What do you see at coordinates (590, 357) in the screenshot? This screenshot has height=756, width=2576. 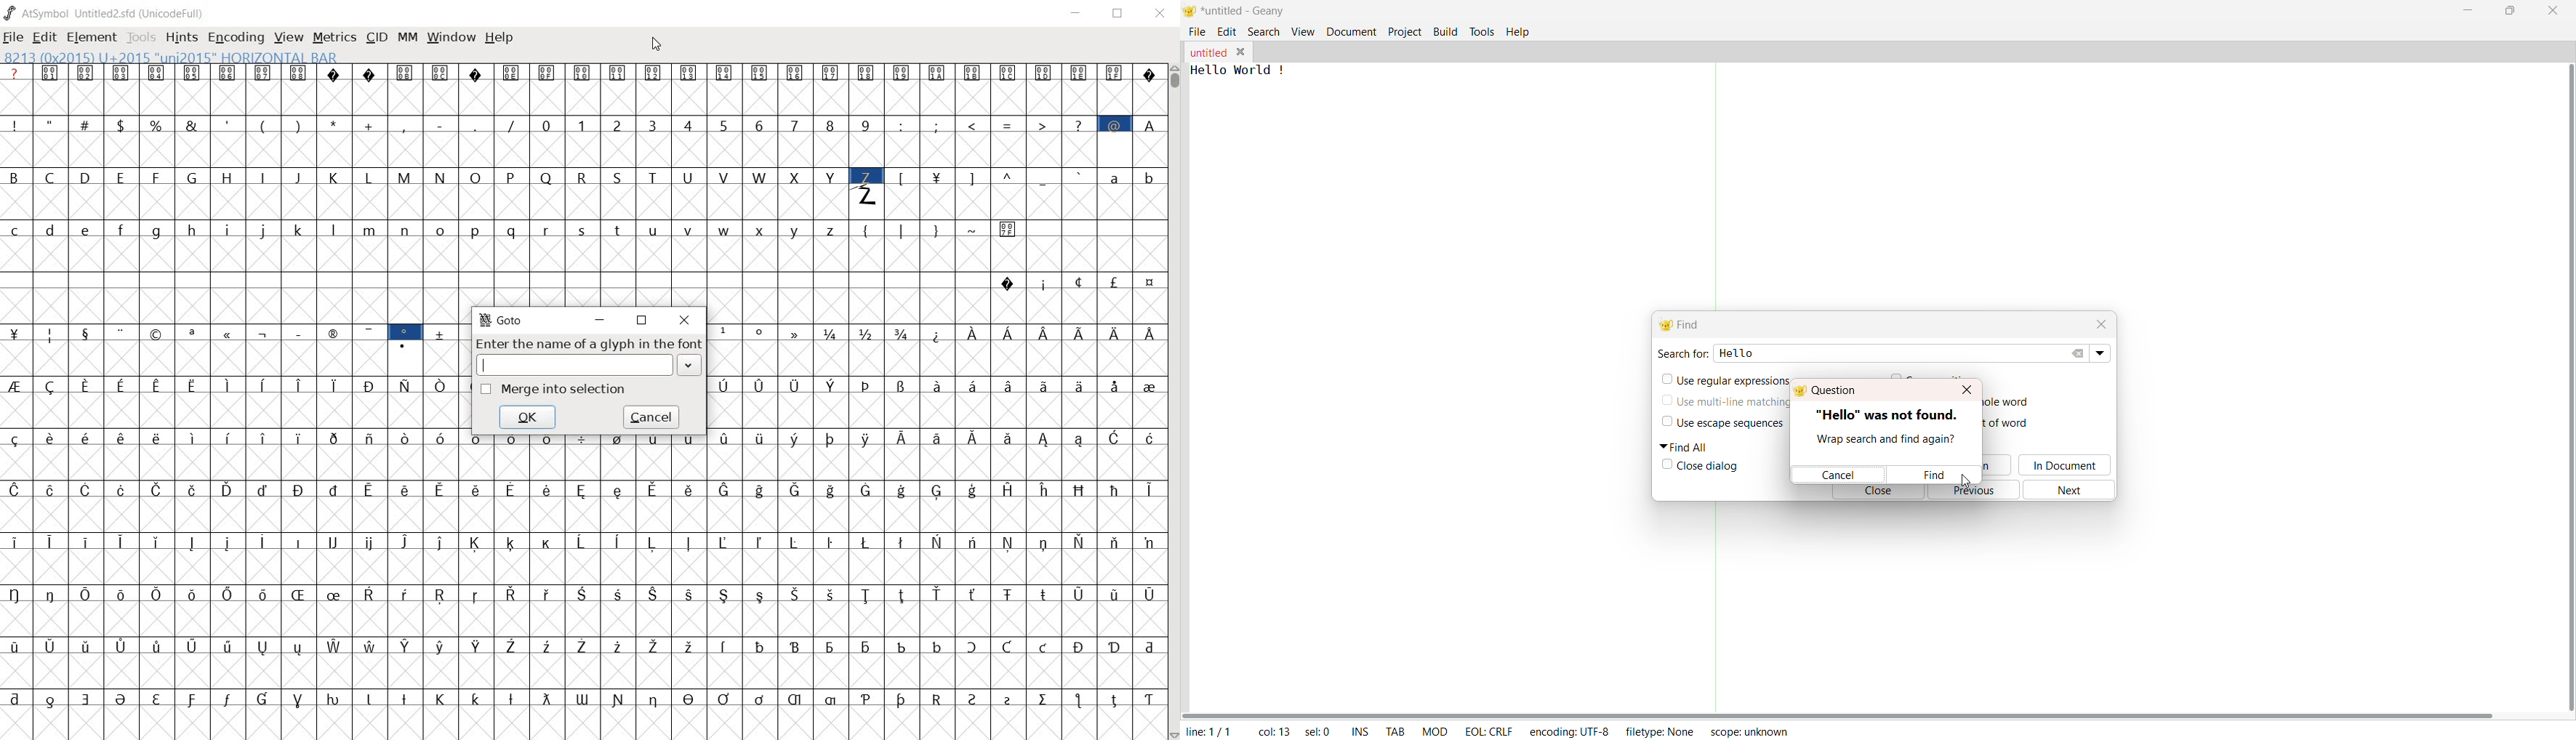 I see `ENTER THE NAME OF A GLYPH IN THE FONT` at bounding box center [590, 357].